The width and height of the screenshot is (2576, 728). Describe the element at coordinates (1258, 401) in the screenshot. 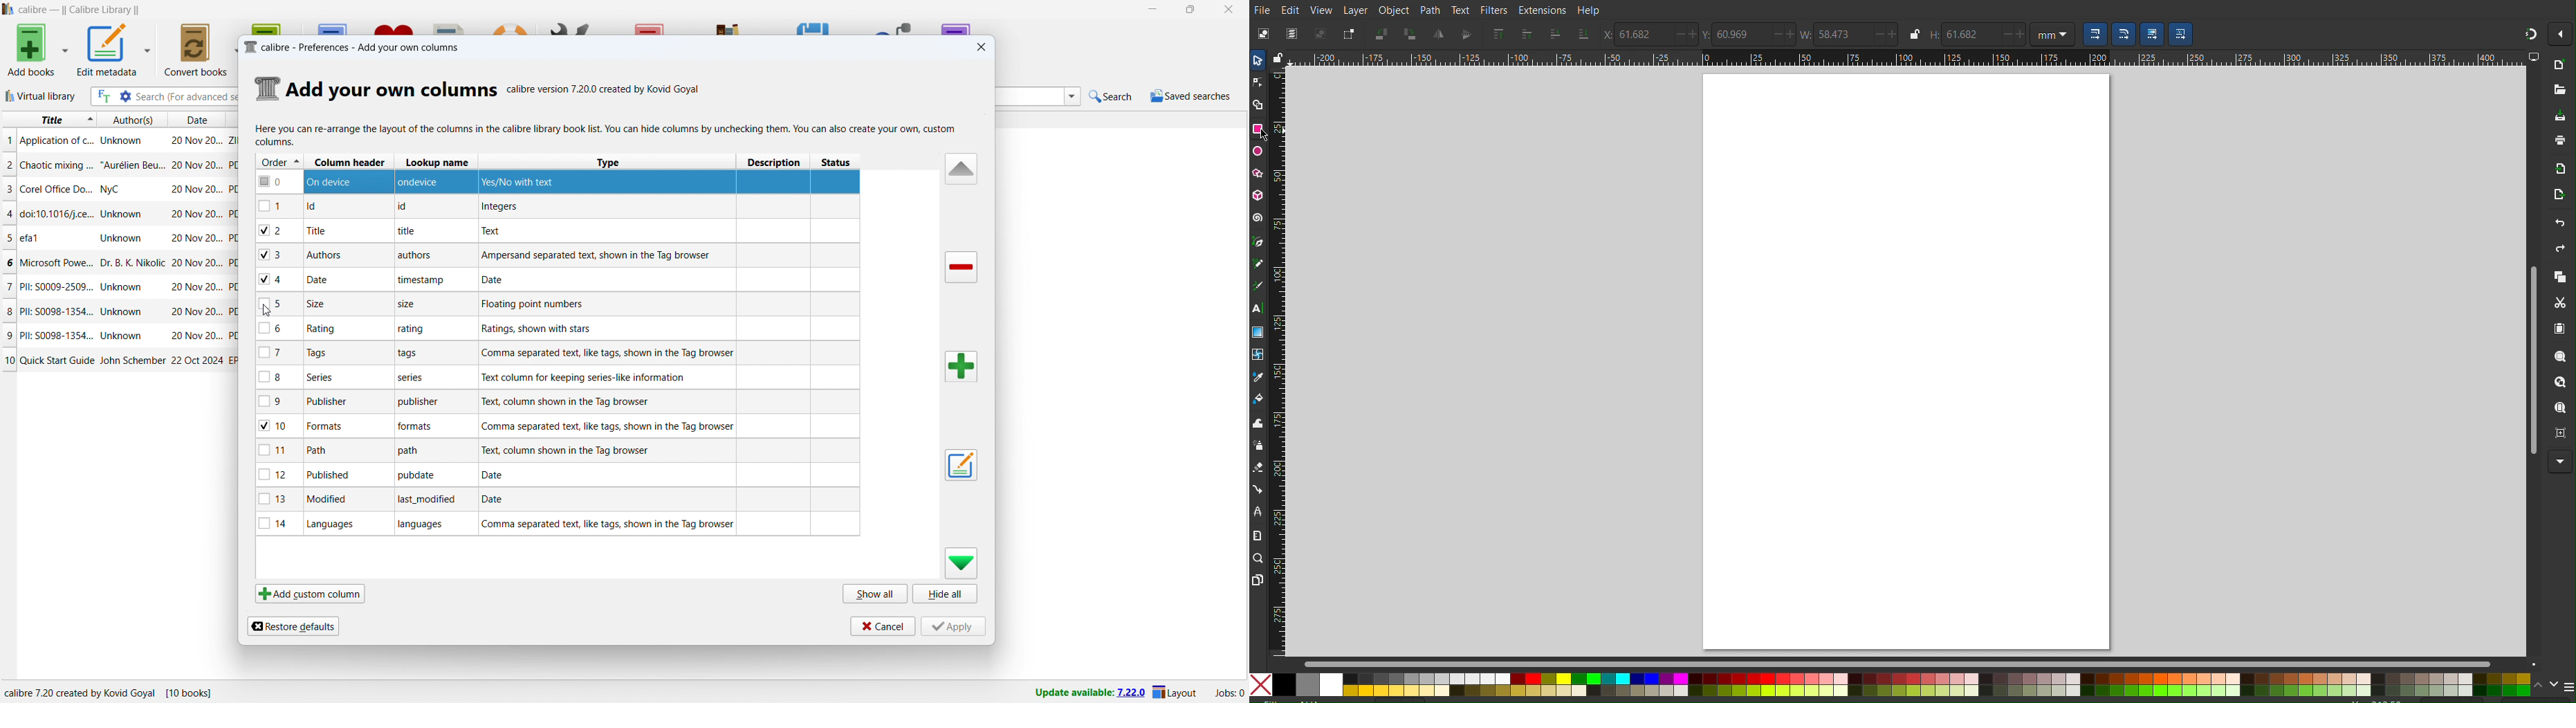

I see `Fill Color` at that location.